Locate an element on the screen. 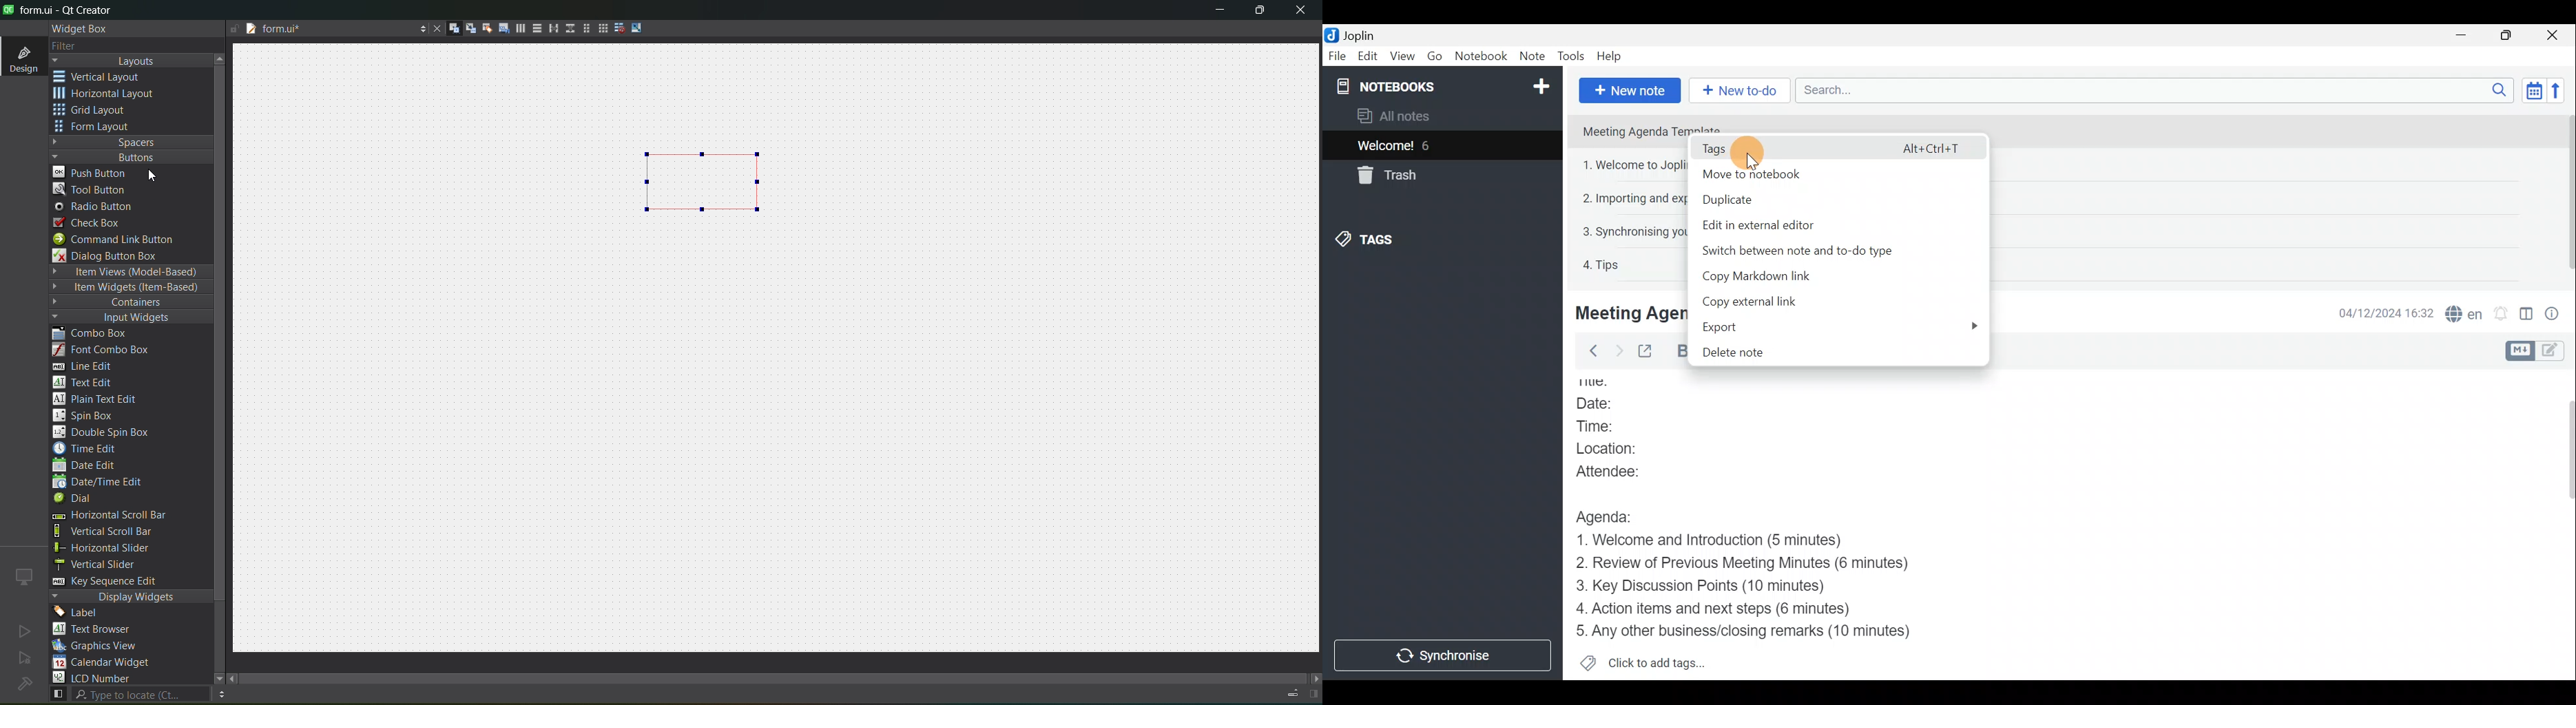  Note properties is located at coordinates (2557, 313).